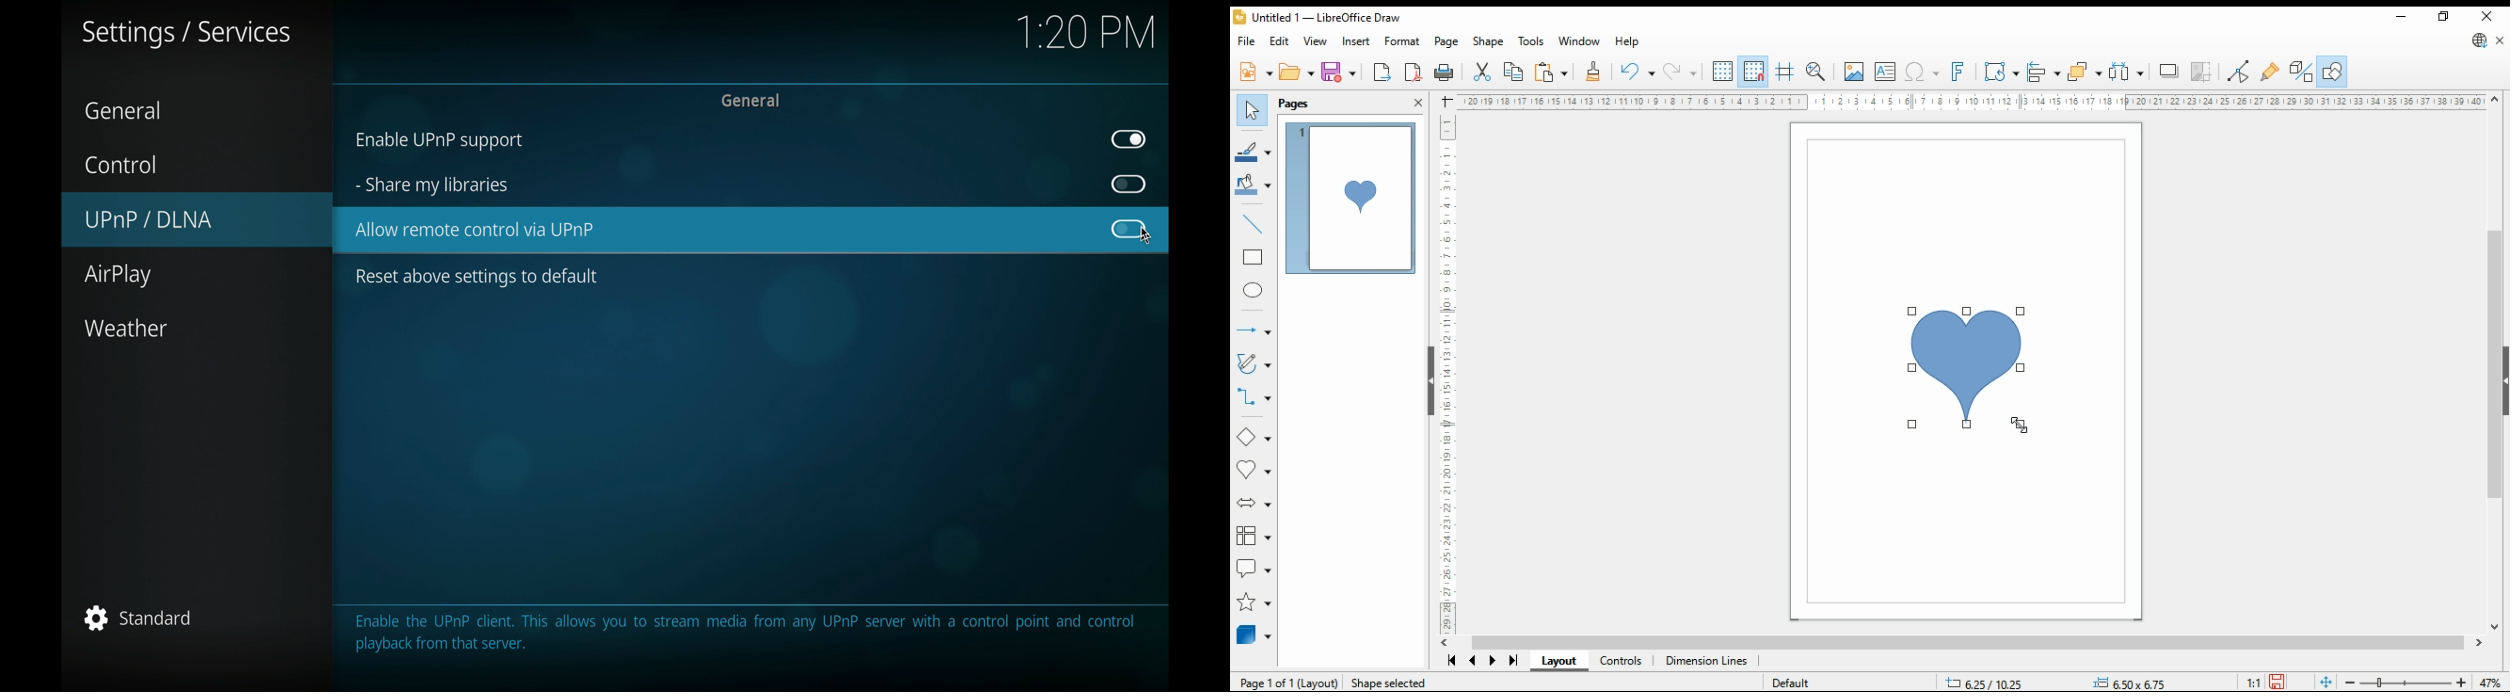 The image size is (2520, 700). What do you see at coordinates (1414, 72) in the screenshot?
I see `export as pdf` at bounding box center [1414, 72].